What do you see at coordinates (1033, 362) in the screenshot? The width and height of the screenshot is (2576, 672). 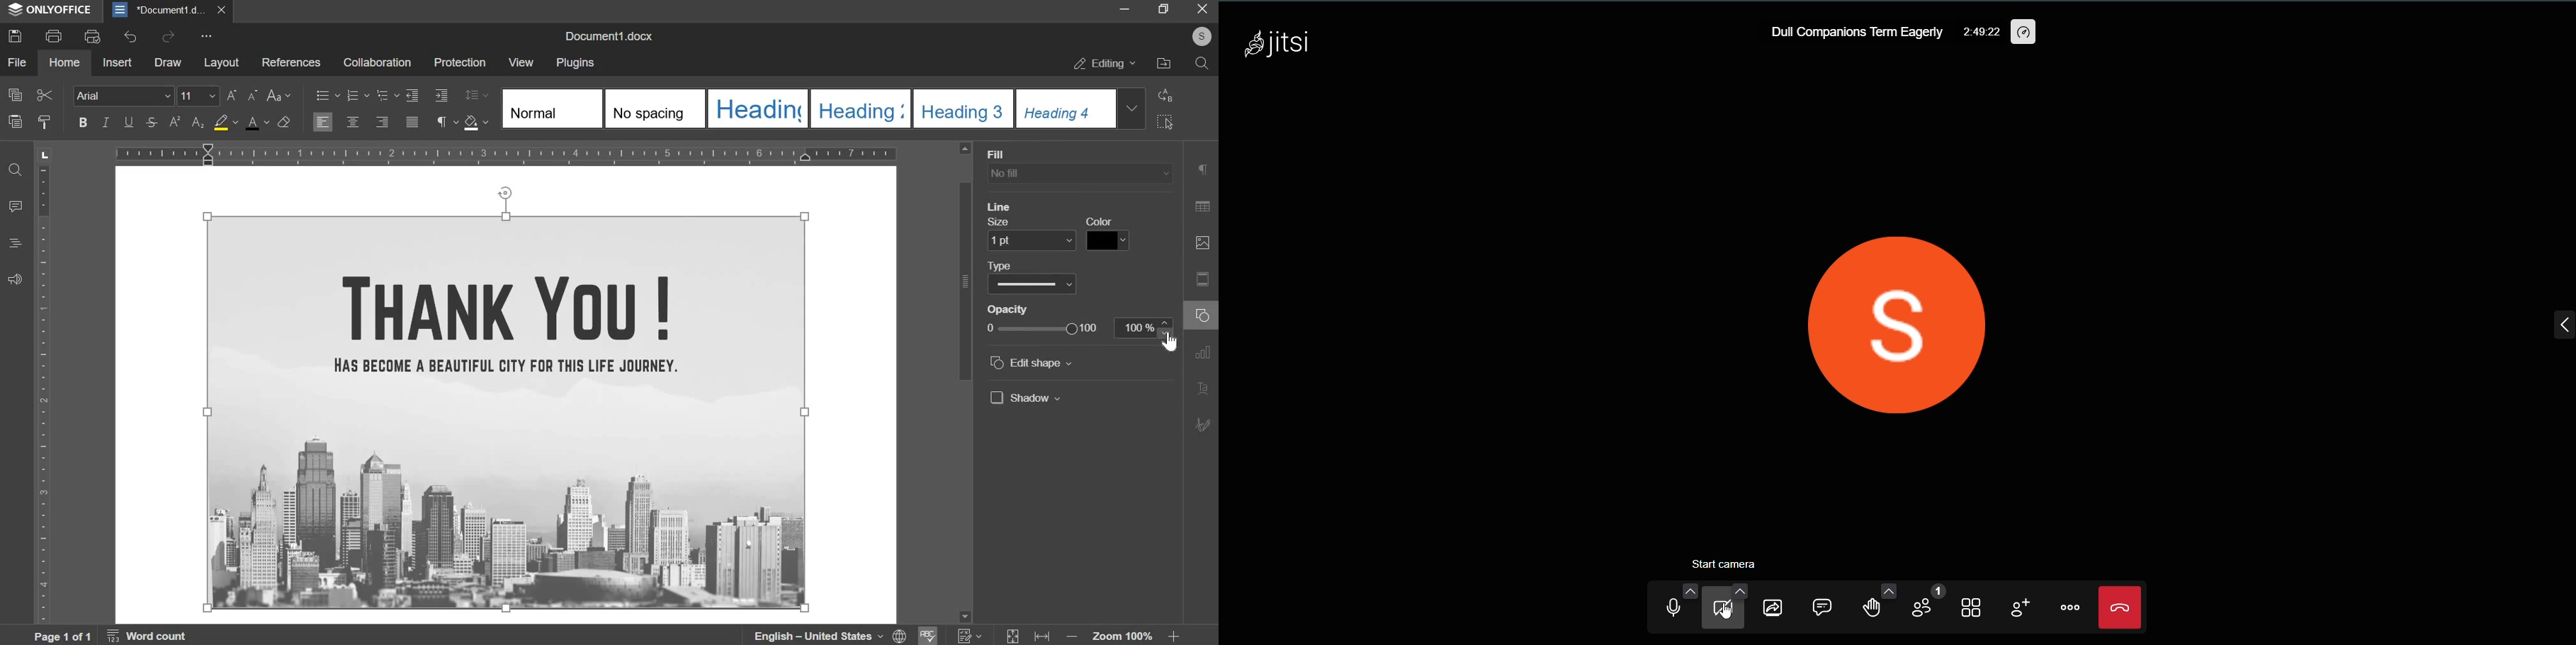 I see `Edit shape` at bounding box center [1033, 362].